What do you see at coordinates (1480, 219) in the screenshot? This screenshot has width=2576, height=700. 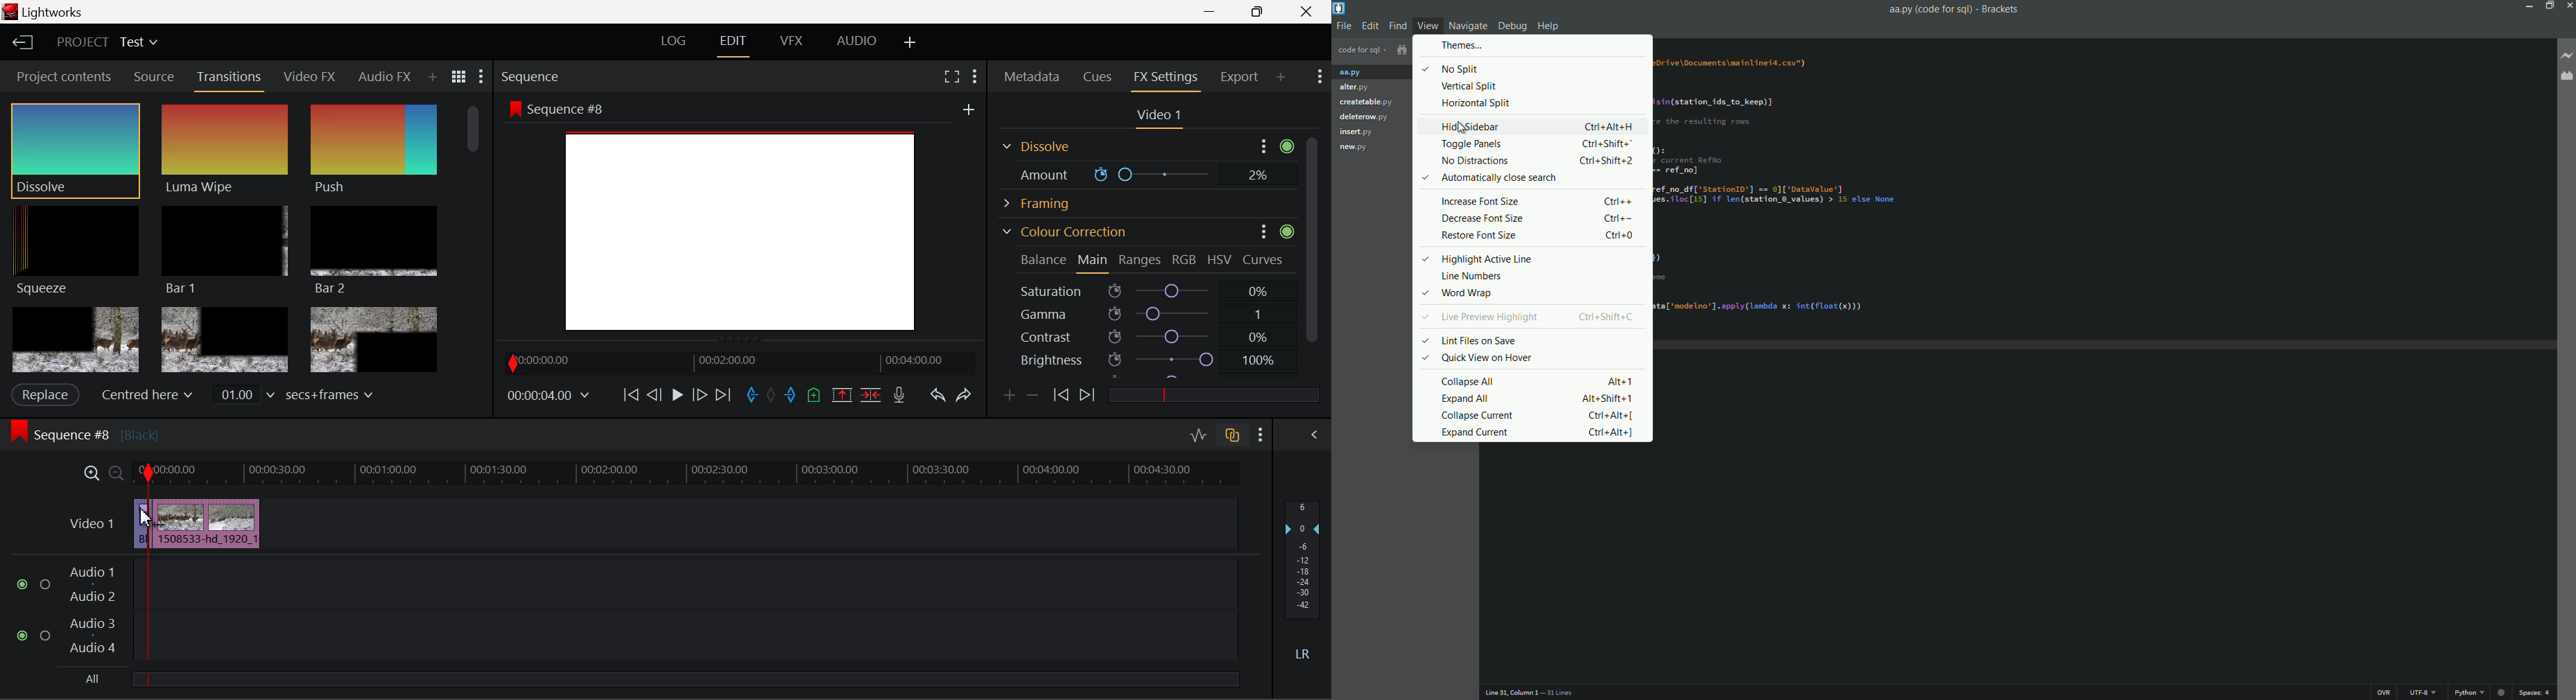 I see `decrease font size button` at bounding box center [1480, 219].